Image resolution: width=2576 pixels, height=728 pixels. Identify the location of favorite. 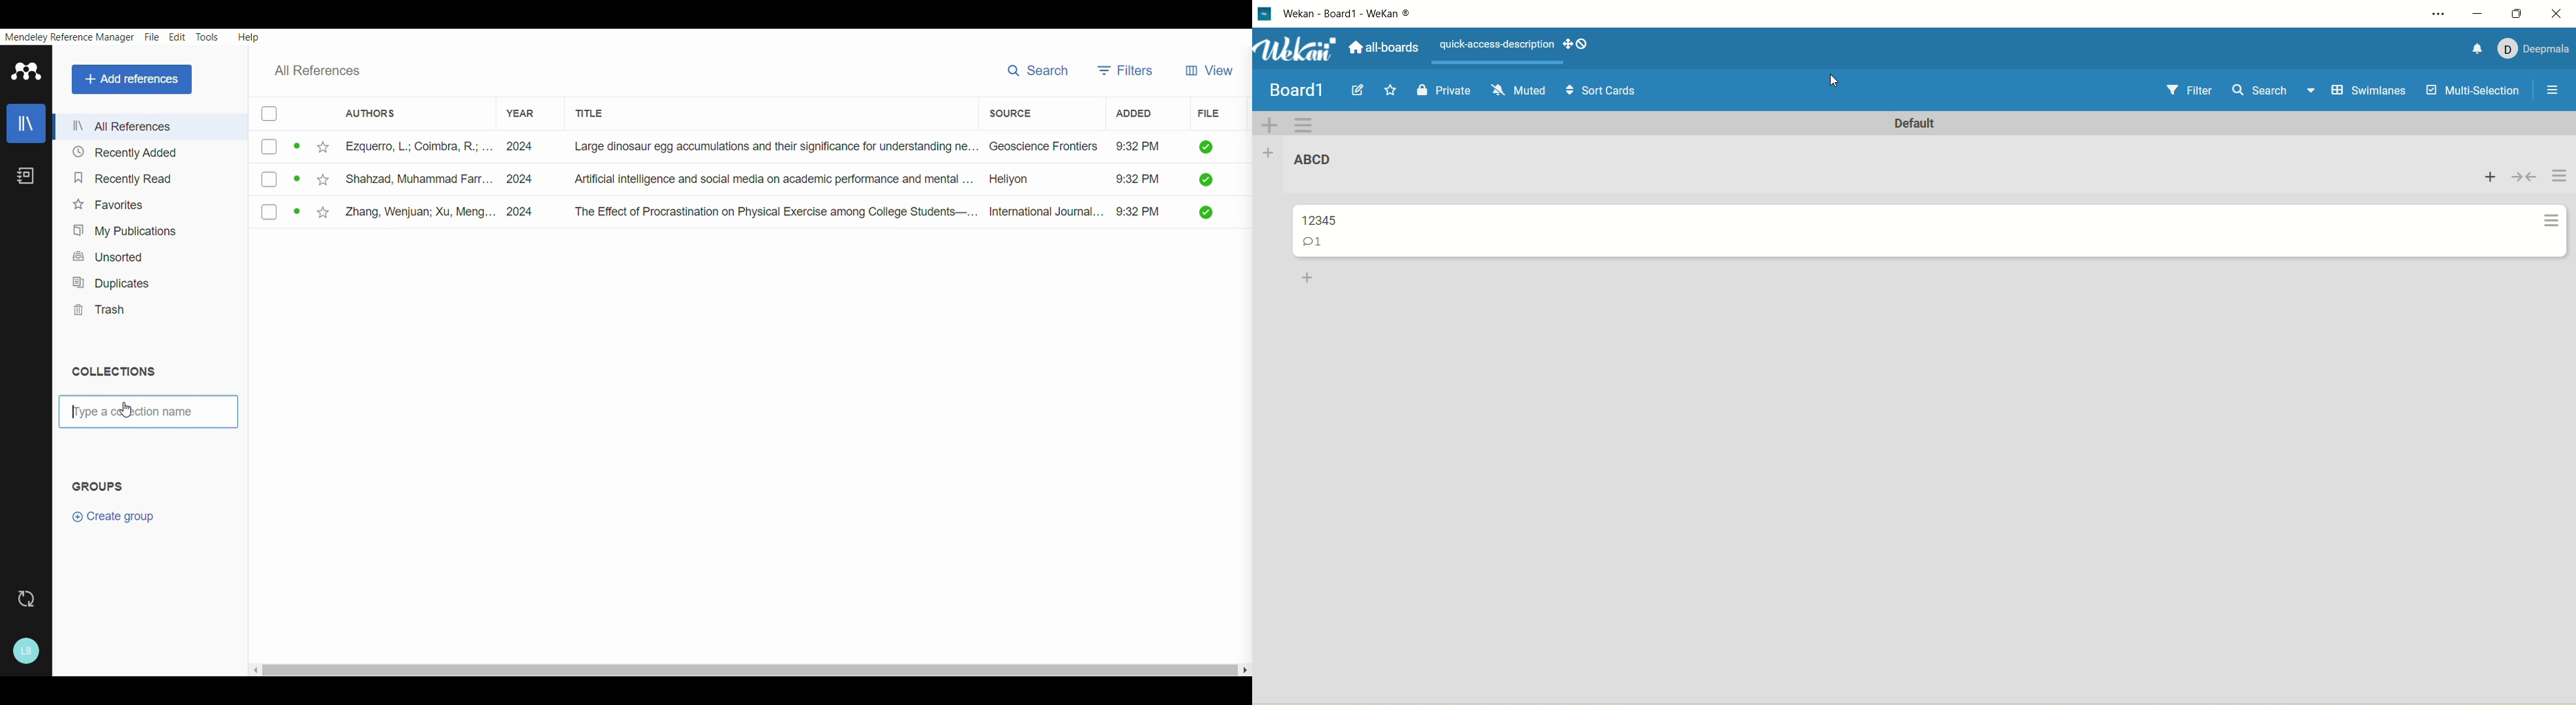
(1387, 92).